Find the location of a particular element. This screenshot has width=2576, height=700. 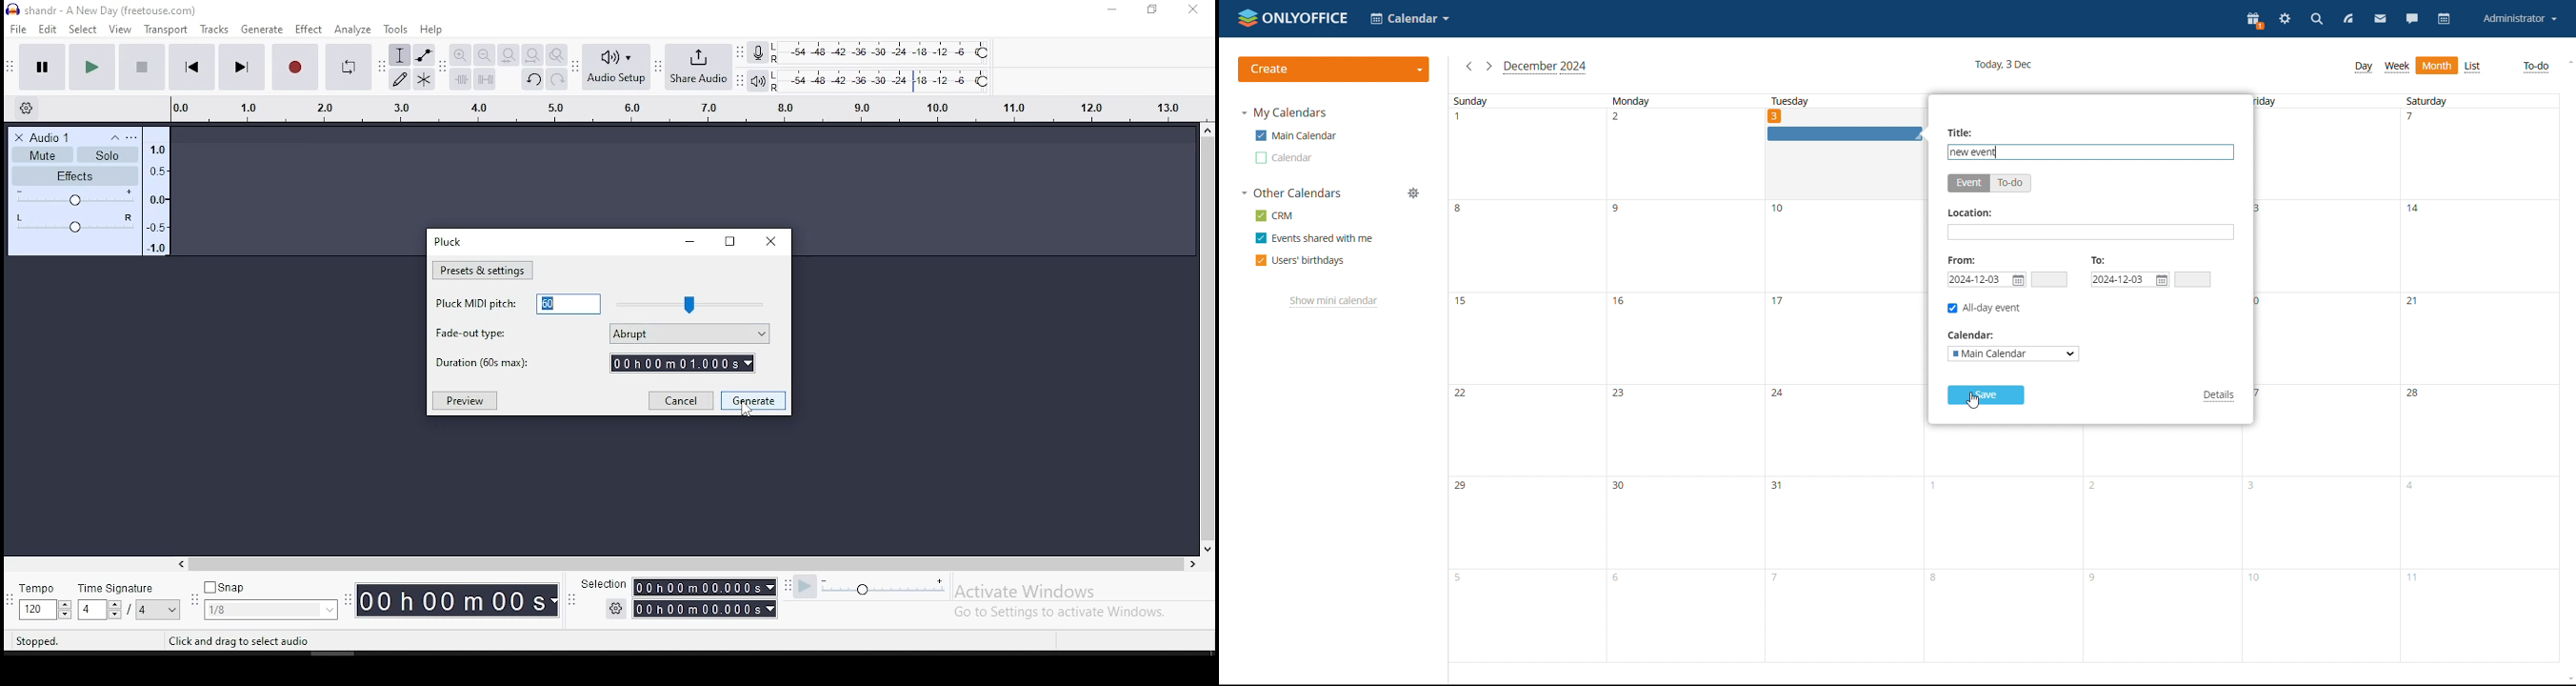

volume is located at coordinates (74, 197).